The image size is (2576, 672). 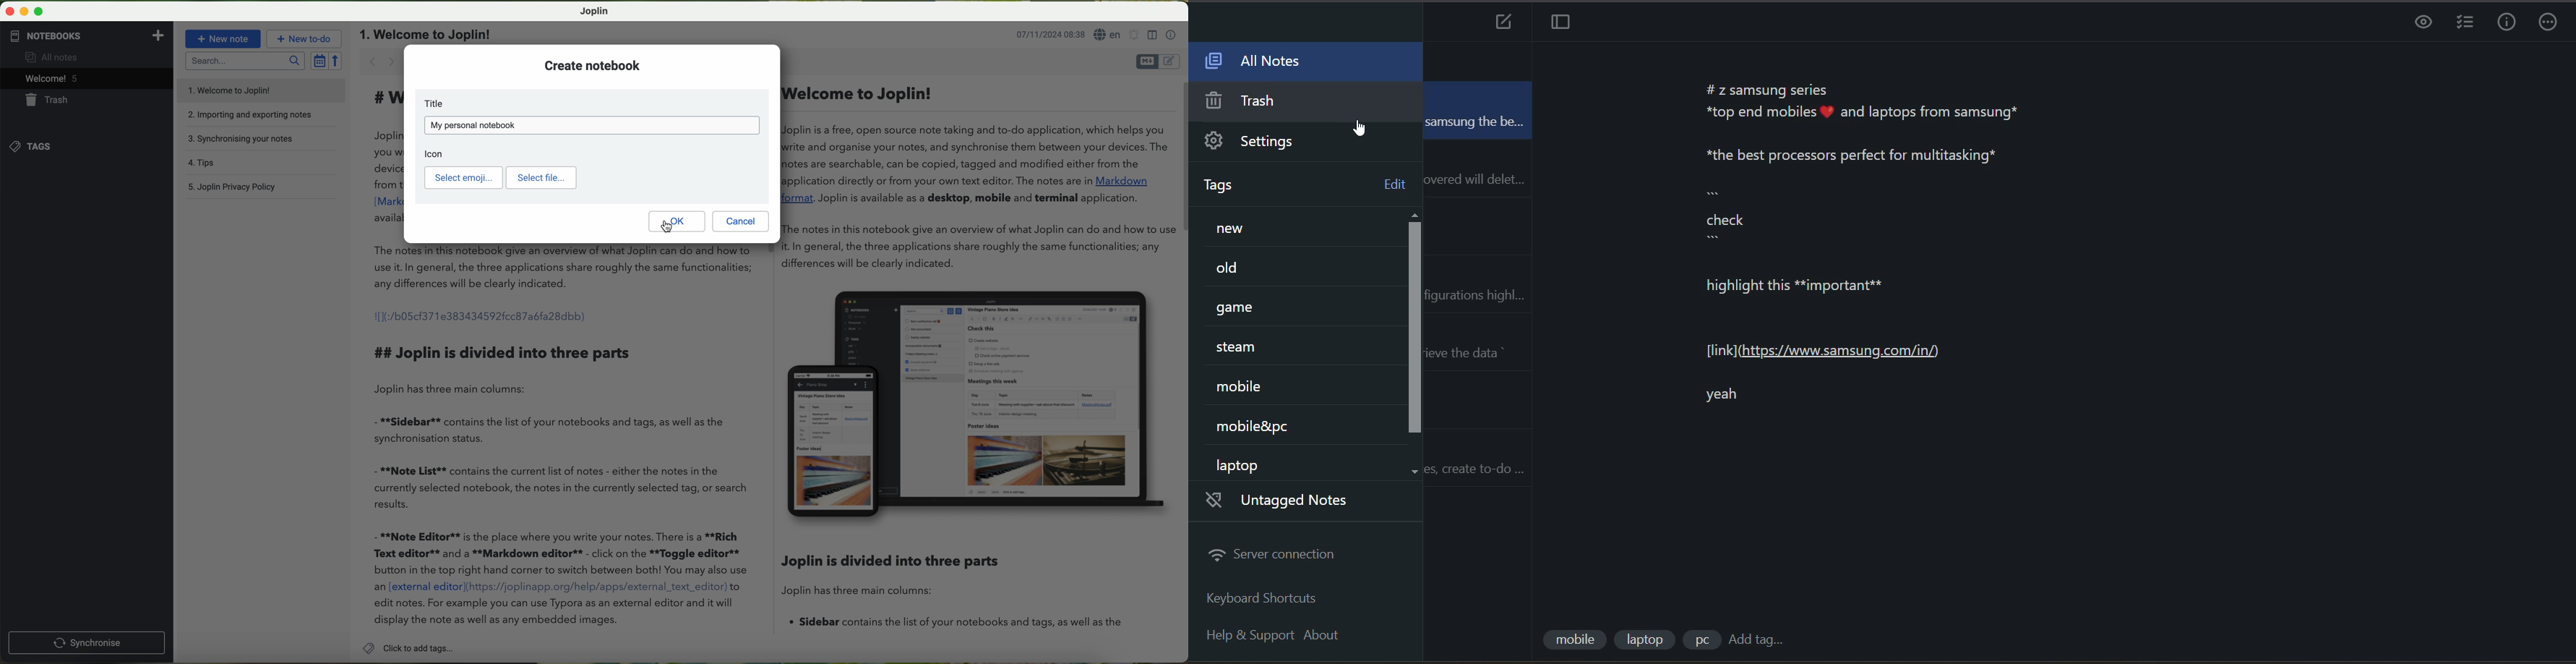 What do you see at coordinates (1248, 230) in the screenshot?
I see `tag 1` at bounding box center [1248, 230].